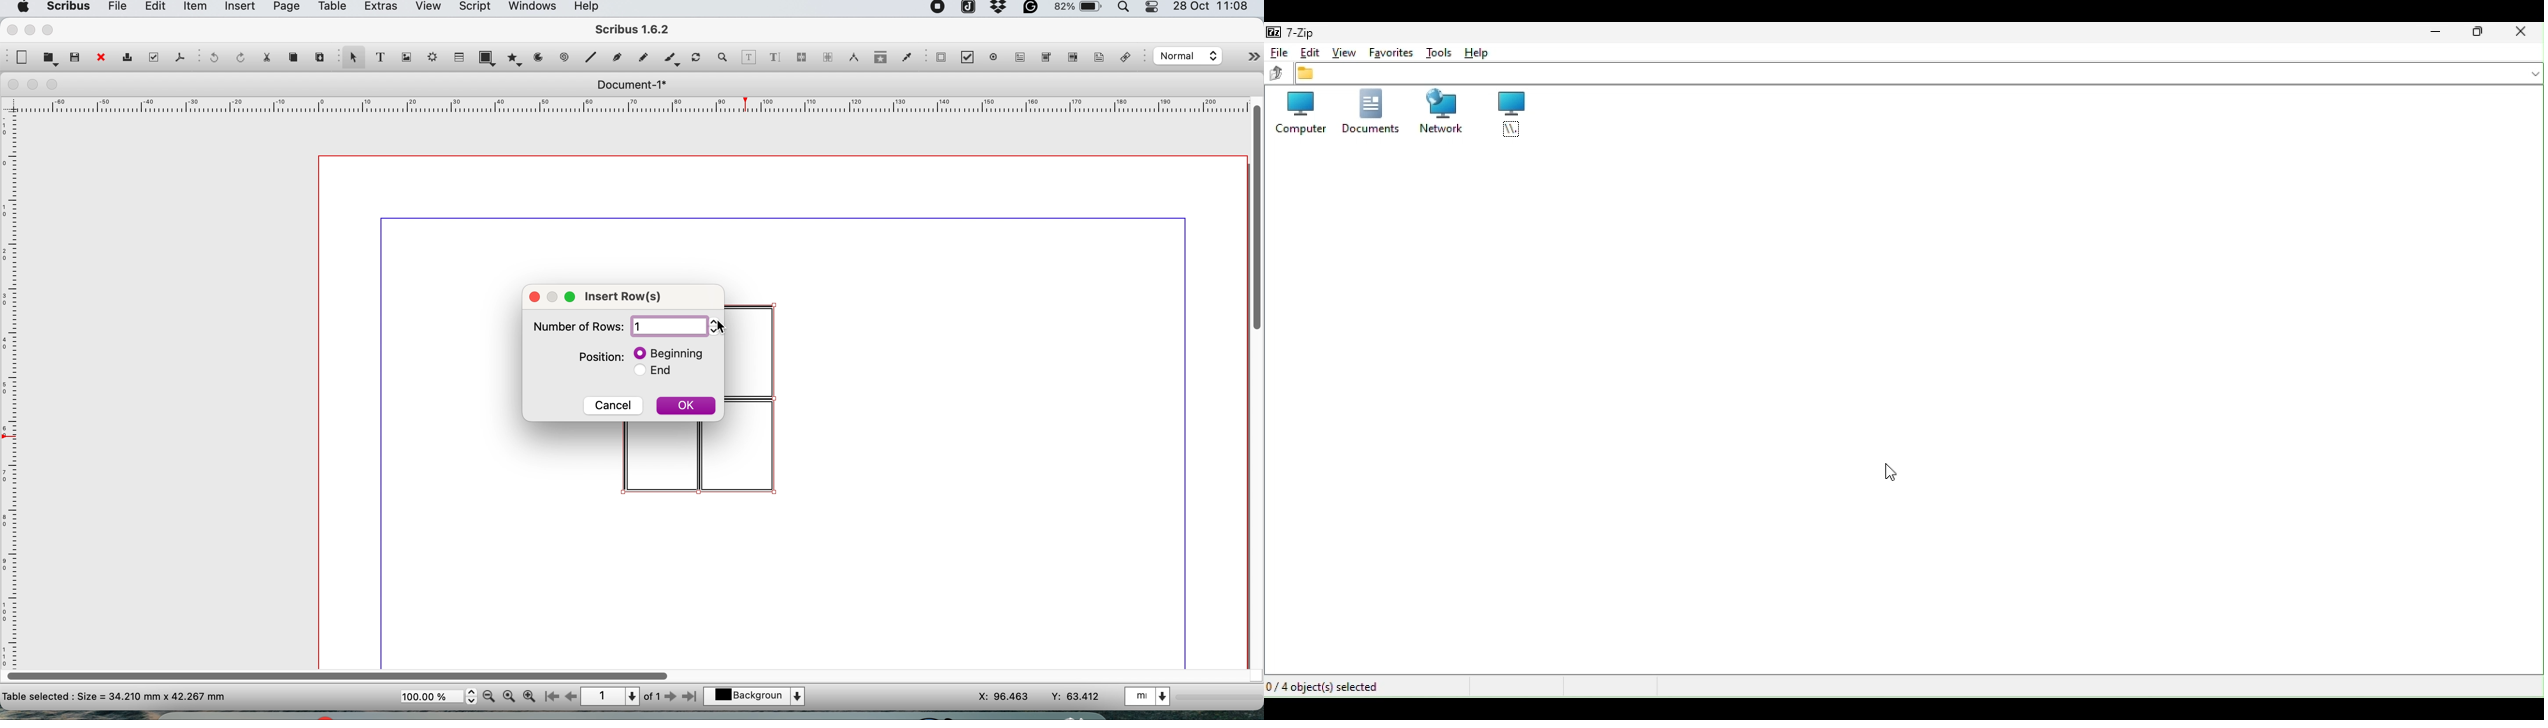 This screenshot has height=728, width=2548. Describe the element at coordinates (1369, 111) in the screenshot. I see `Documents` at that location.